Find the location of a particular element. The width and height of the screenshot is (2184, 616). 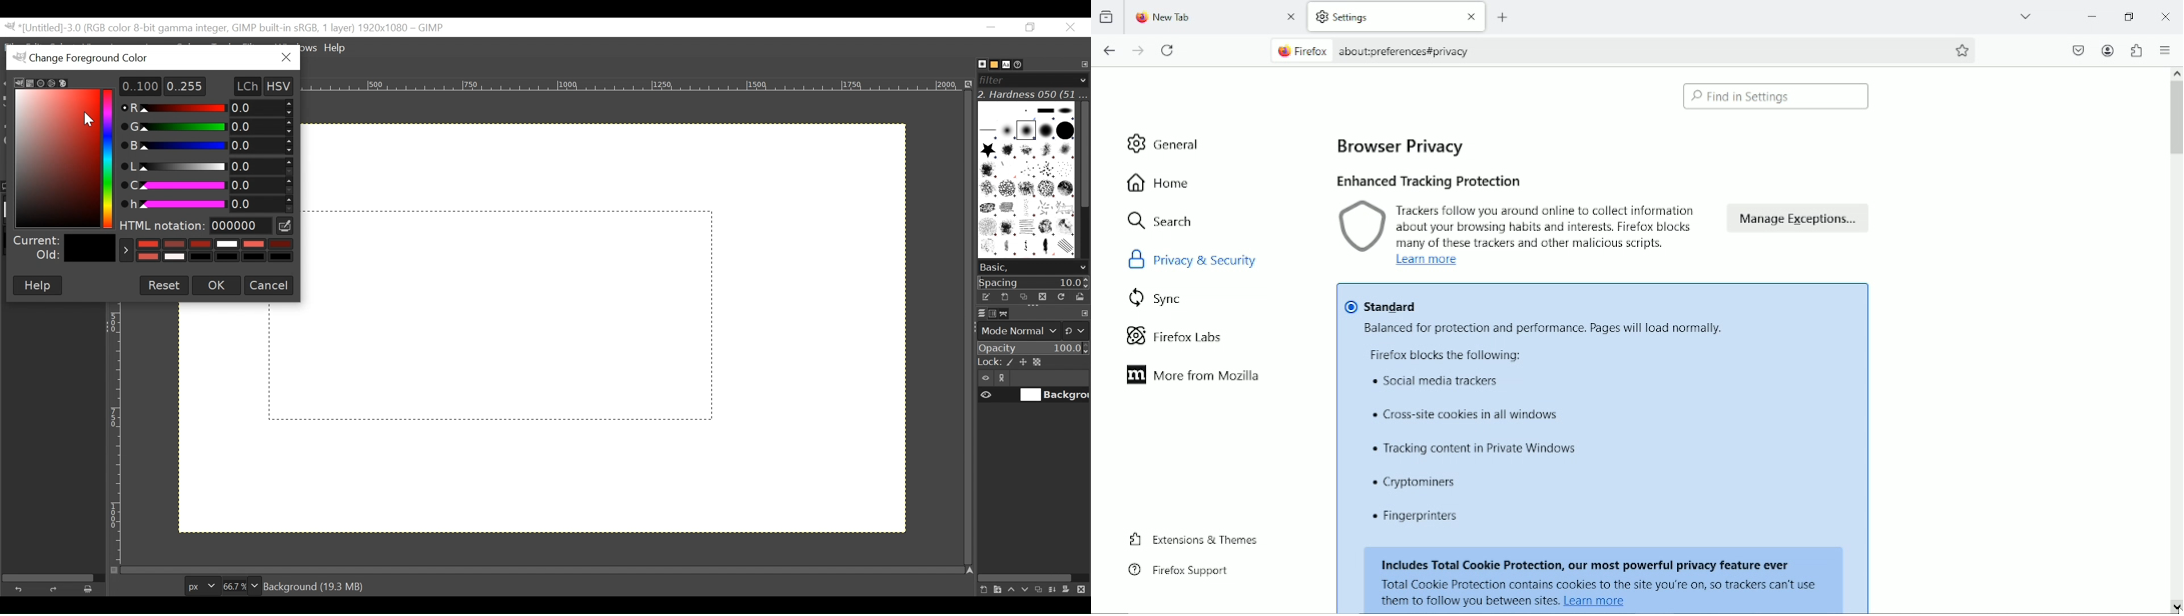

Add a mask is located at coordinates (1070, 591).